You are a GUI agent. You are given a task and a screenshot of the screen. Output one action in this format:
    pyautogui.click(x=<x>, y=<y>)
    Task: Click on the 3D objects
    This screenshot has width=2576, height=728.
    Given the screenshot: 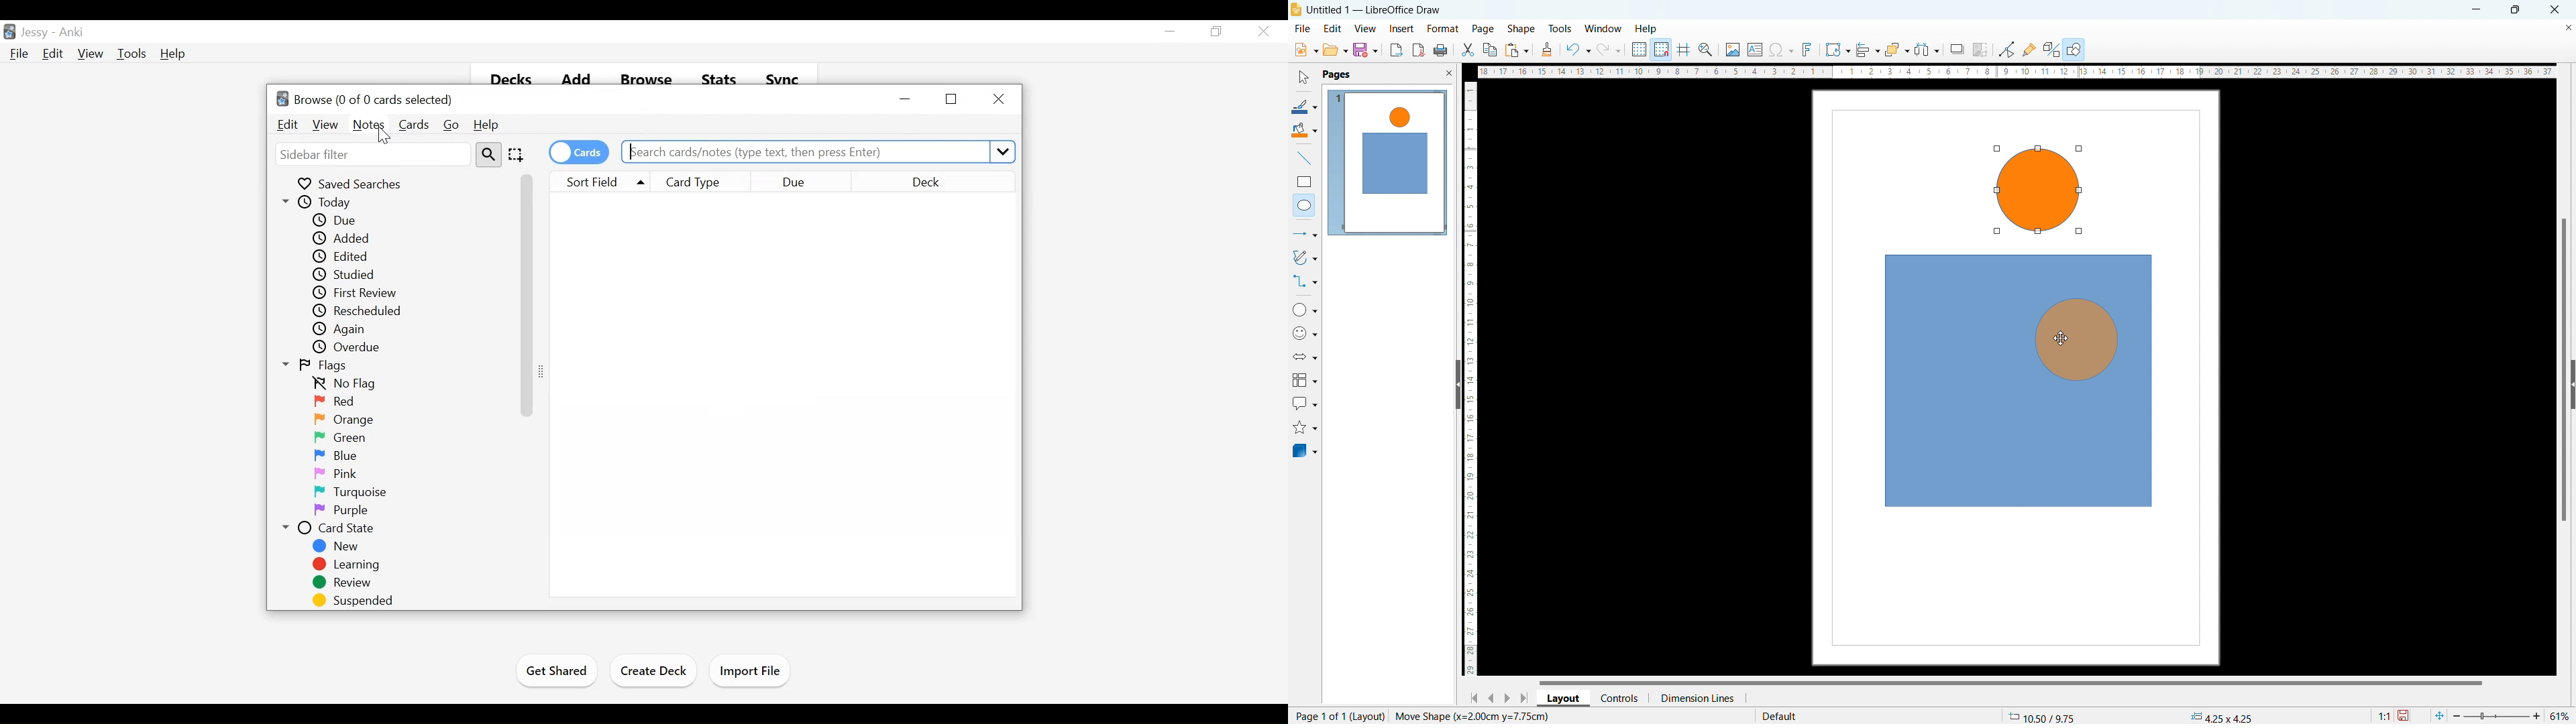 What is the action you would take?
    pyautogui.click(x=1304, y=450)
    